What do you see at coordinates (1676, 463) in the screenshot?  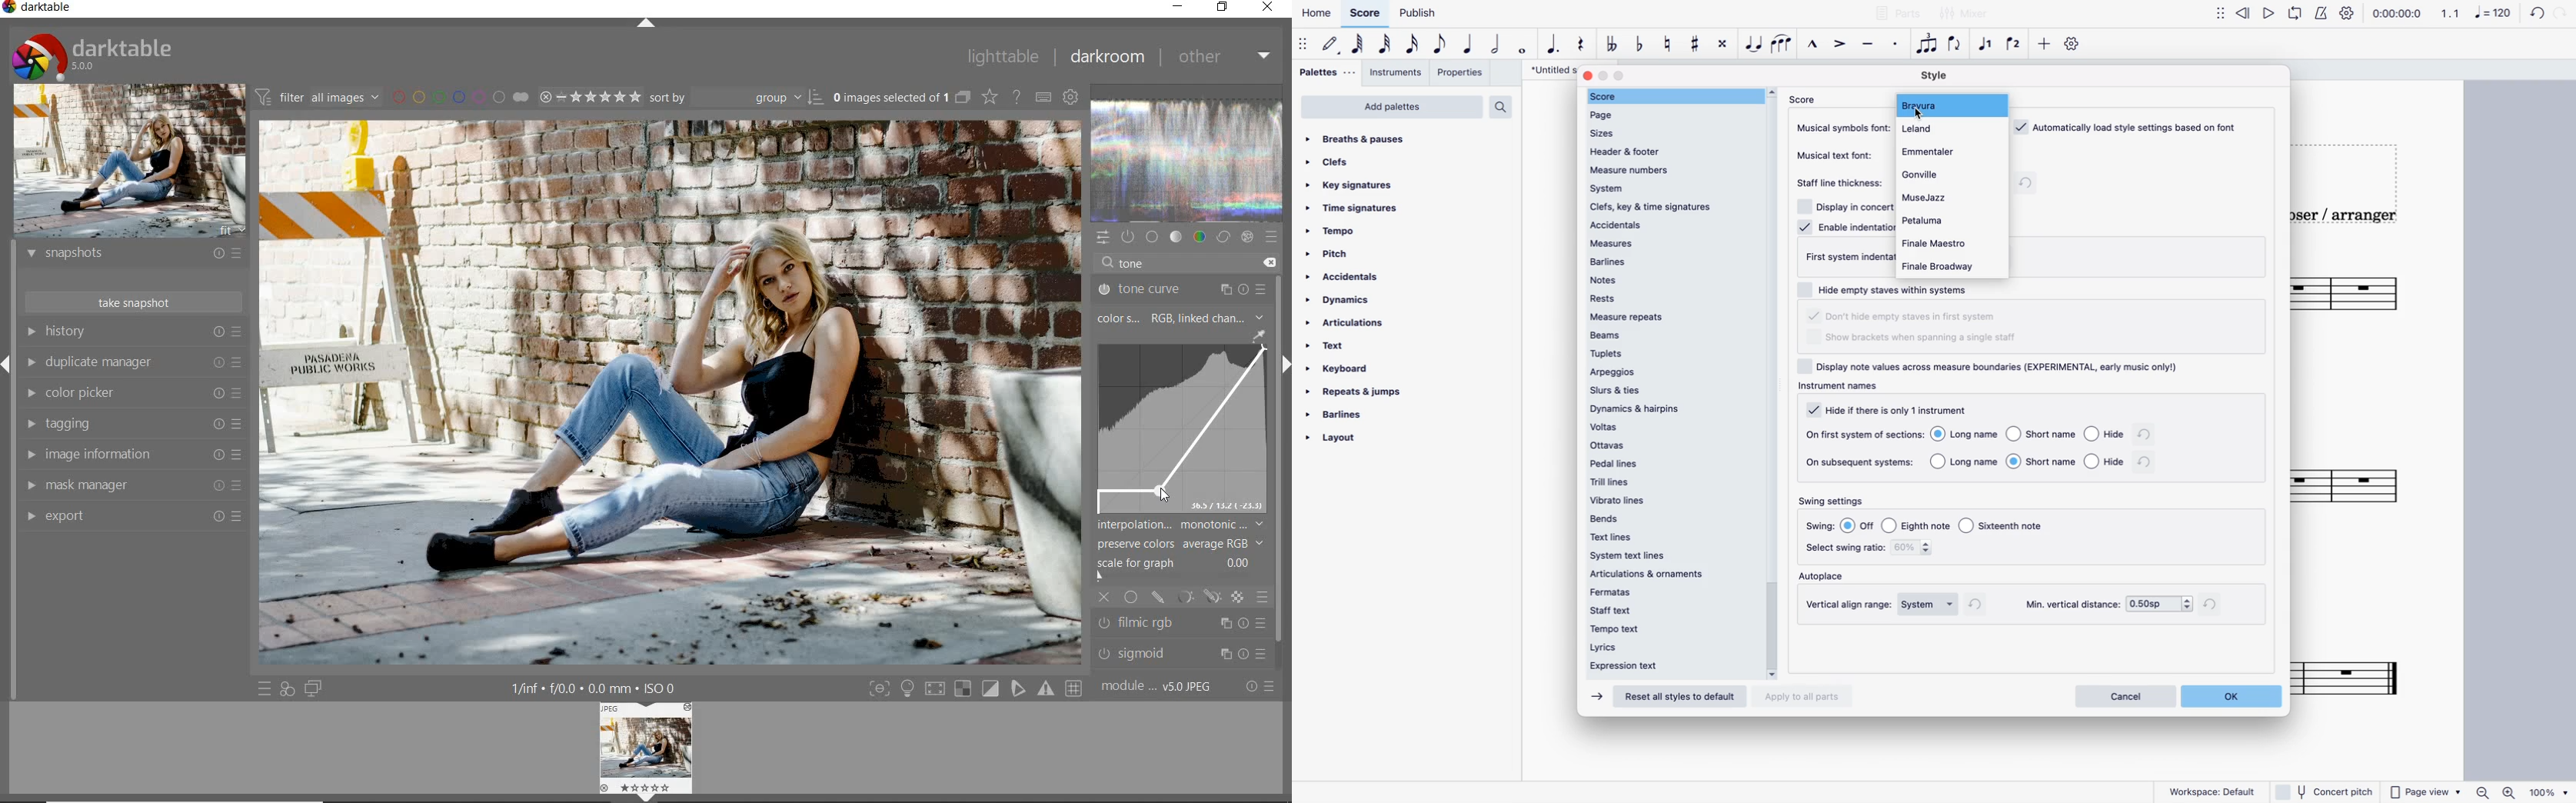 I see `pedal lines` at bounding box center [1676, 463].